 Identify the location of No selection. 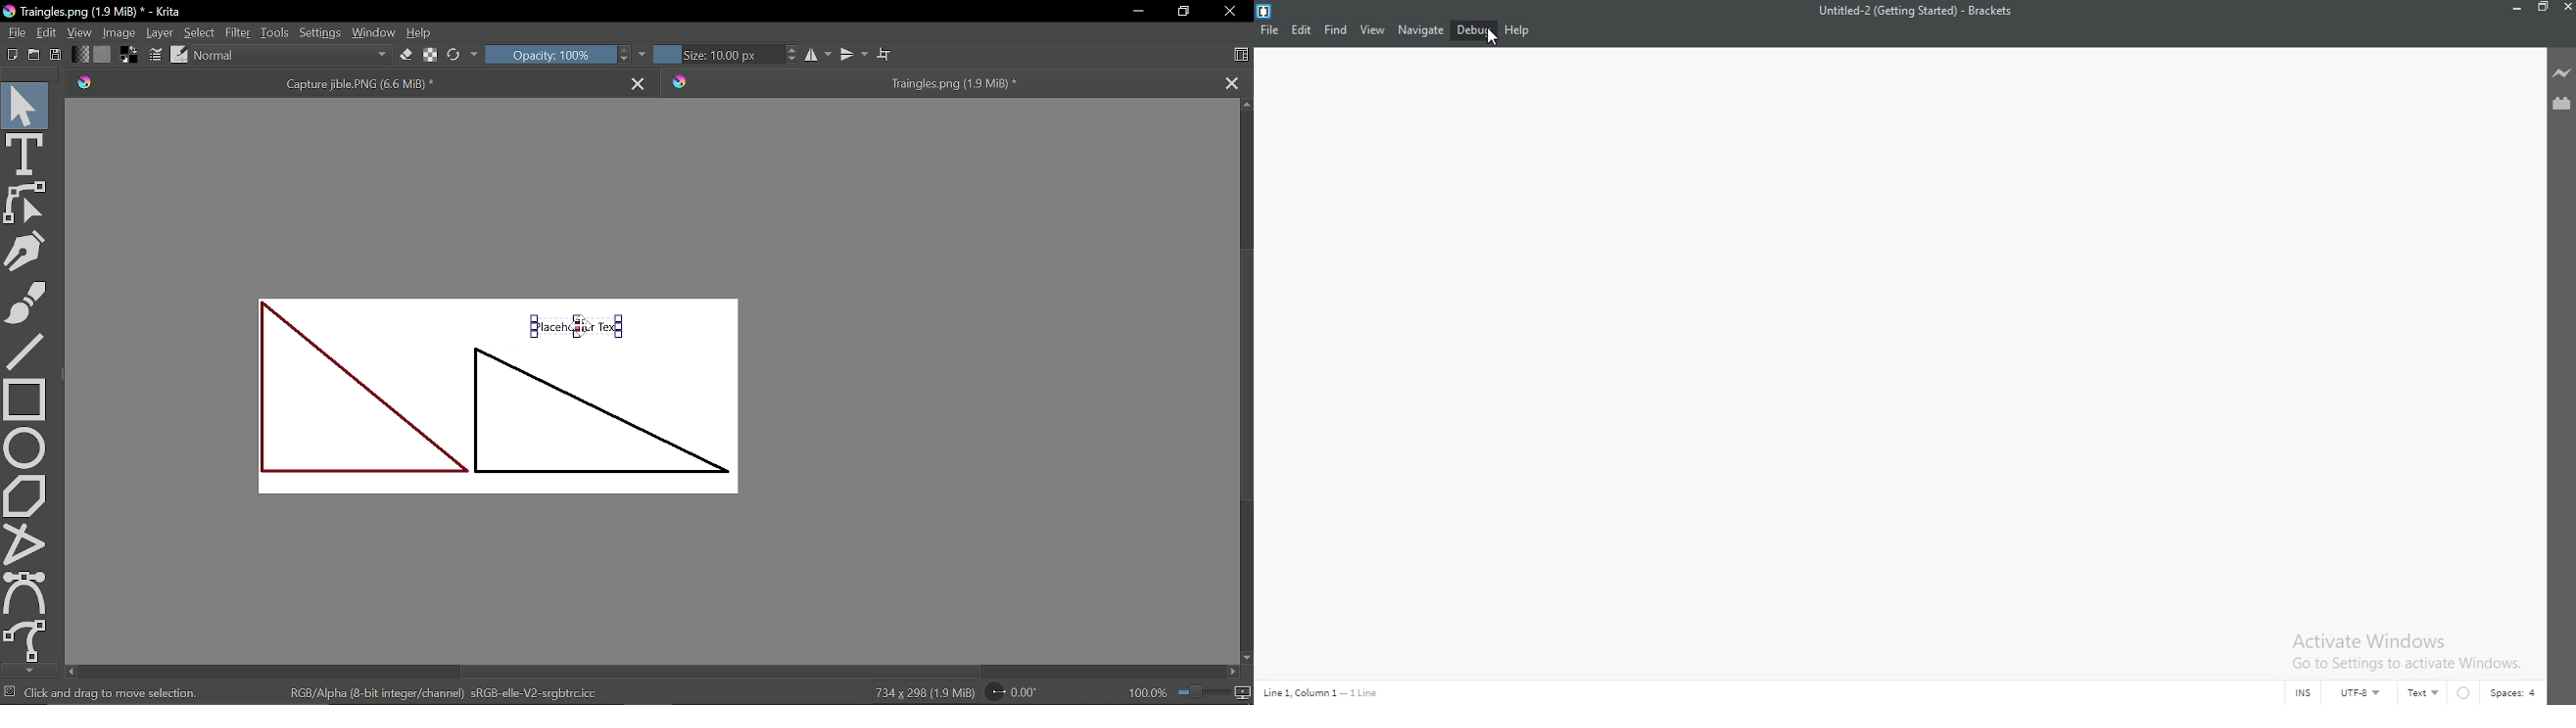
(10, 691).